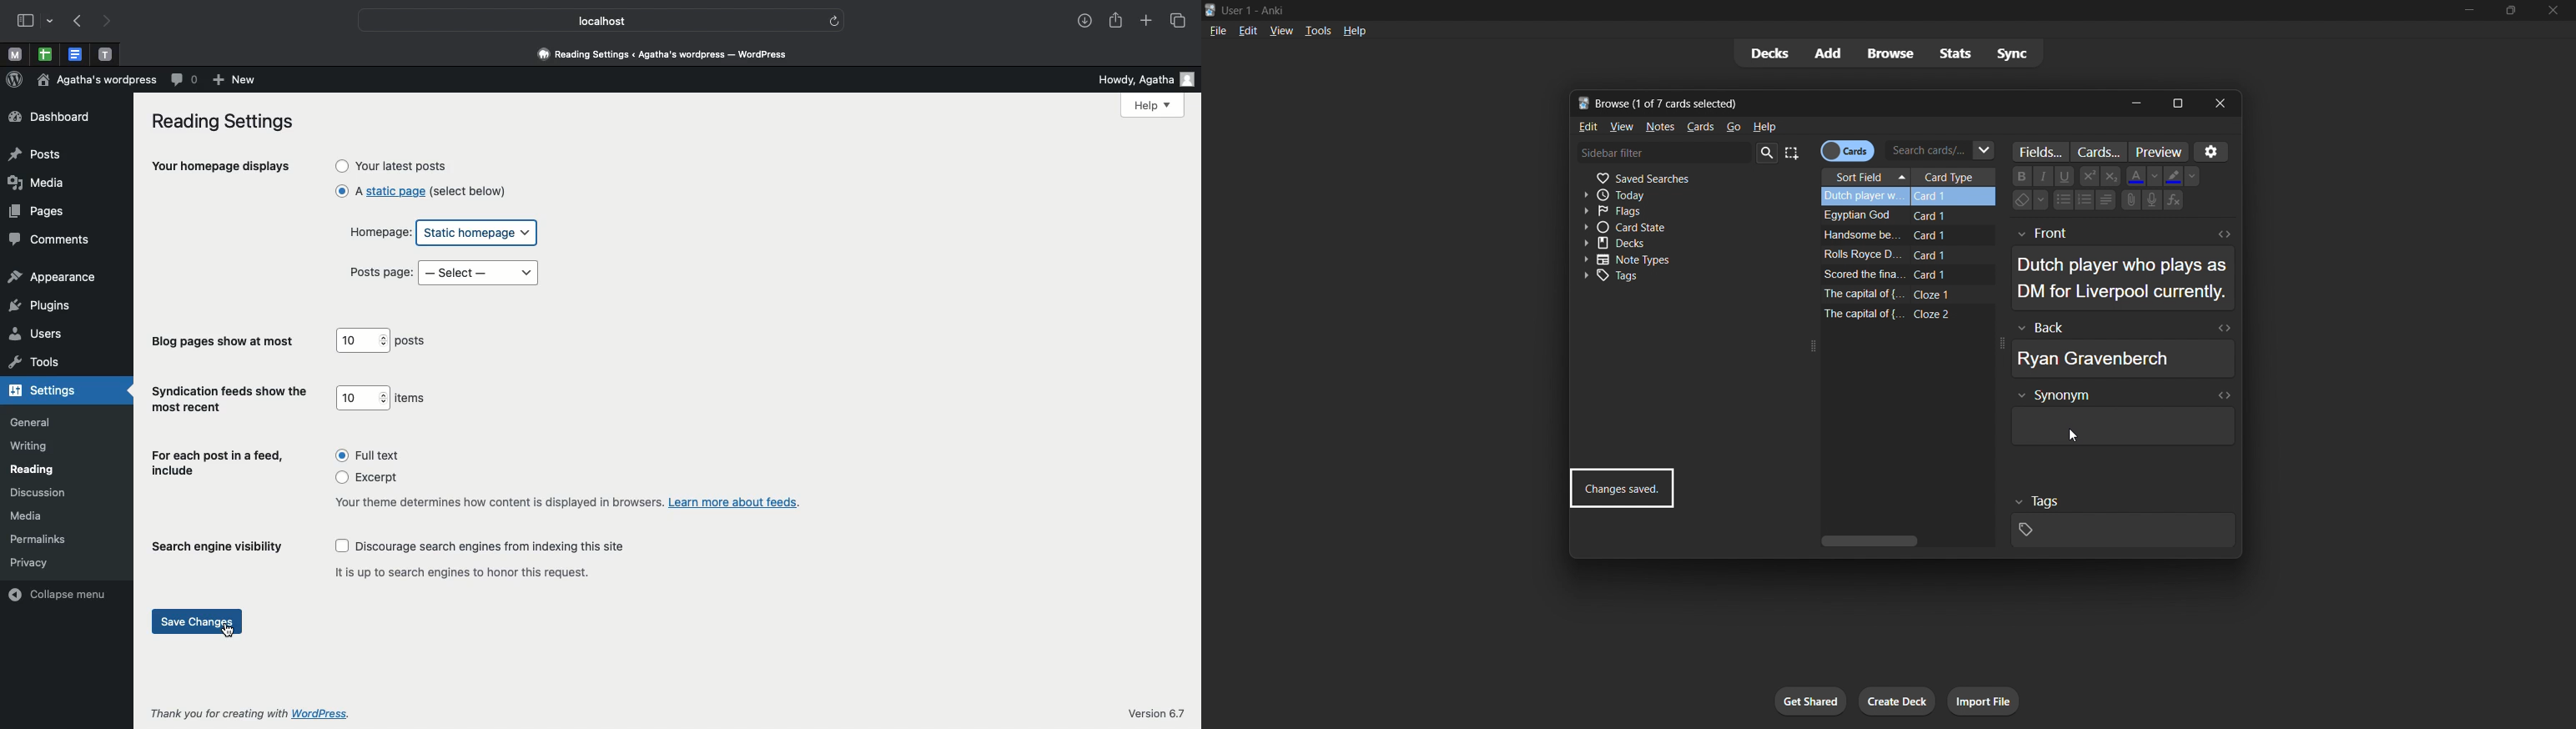 The image size is (2576, 756). Describe the element at coordinates (2551, 11) in the screenshot. I see `close` at that location.